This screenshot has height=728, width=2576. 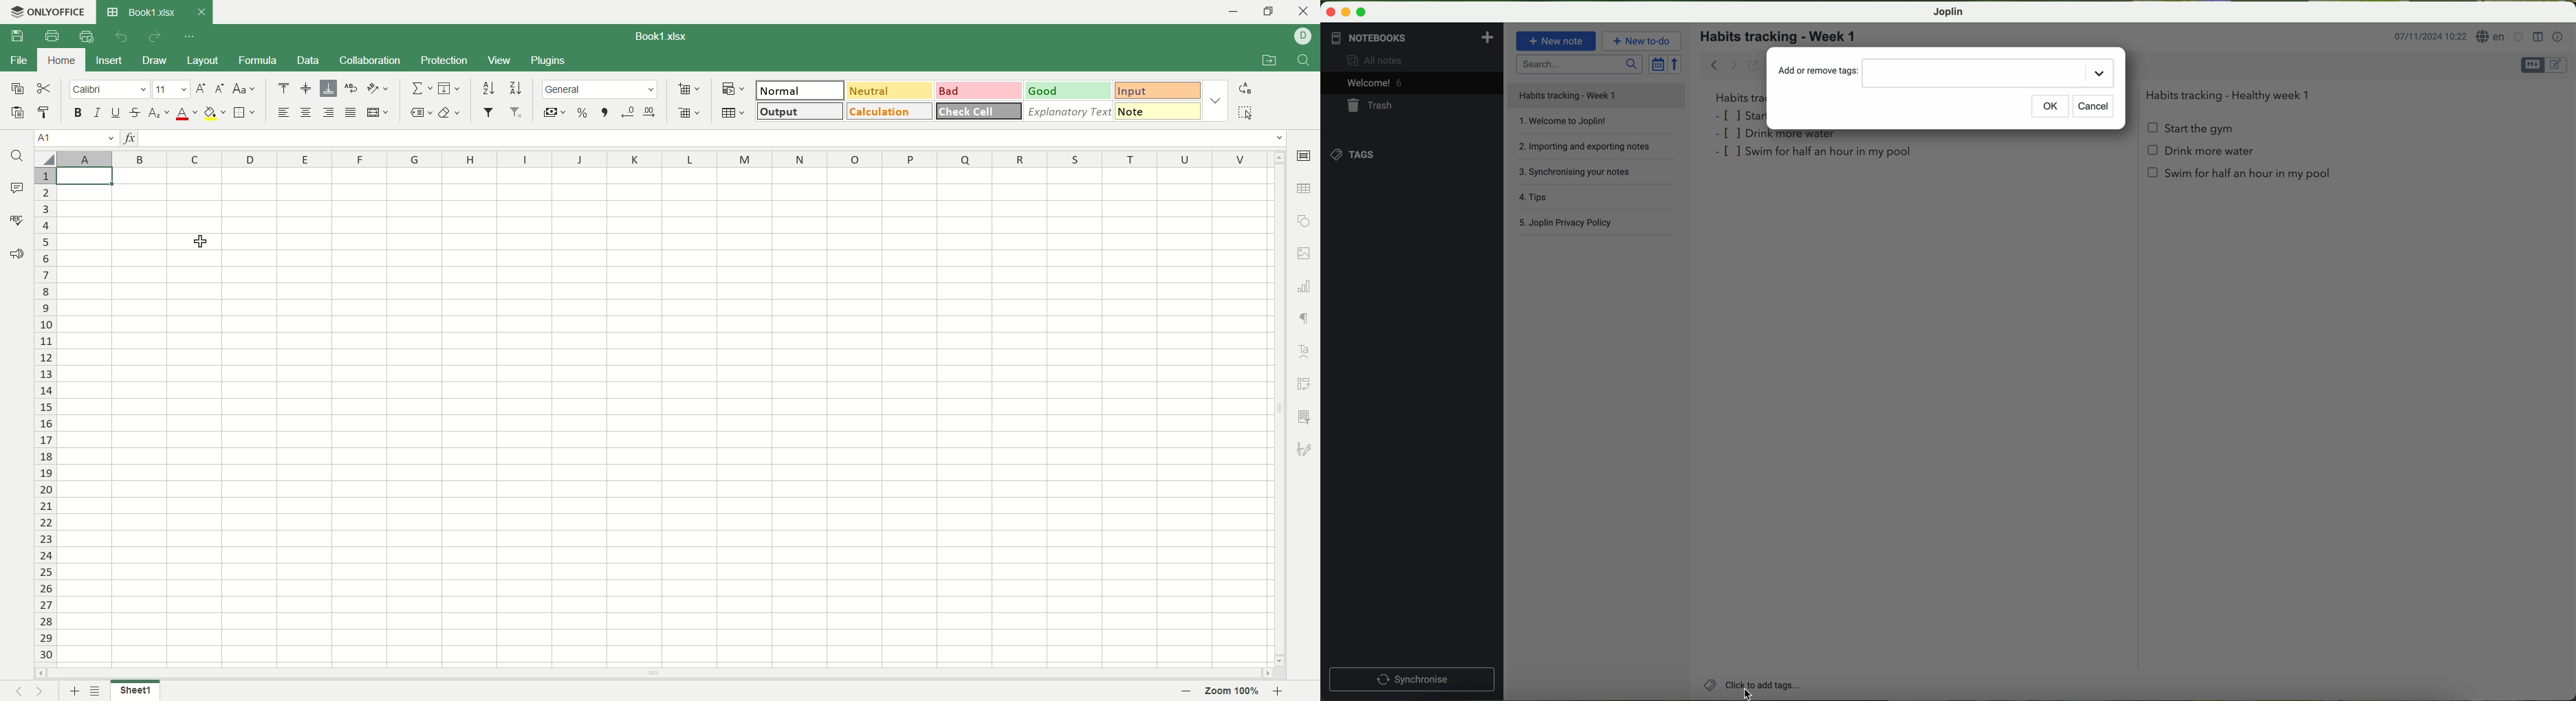 What do you see at coordinates (1414, 38) in the screenshot?
I see `notebooks tab` at bounding box center [1414, 38].